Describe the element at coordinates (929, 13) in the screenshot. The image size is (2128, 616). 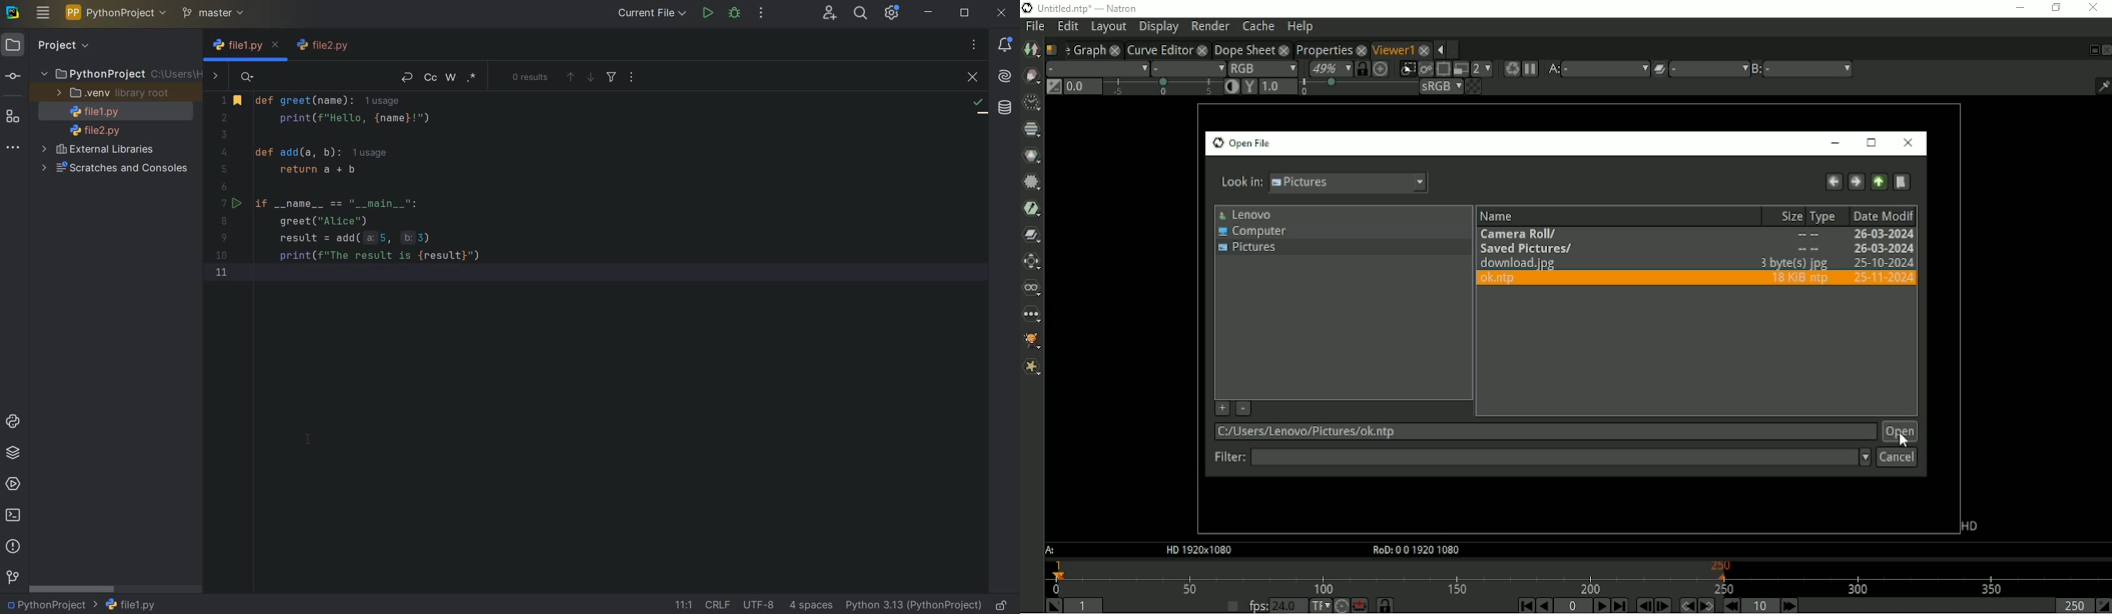
I see `MINIMIZE` at that location.